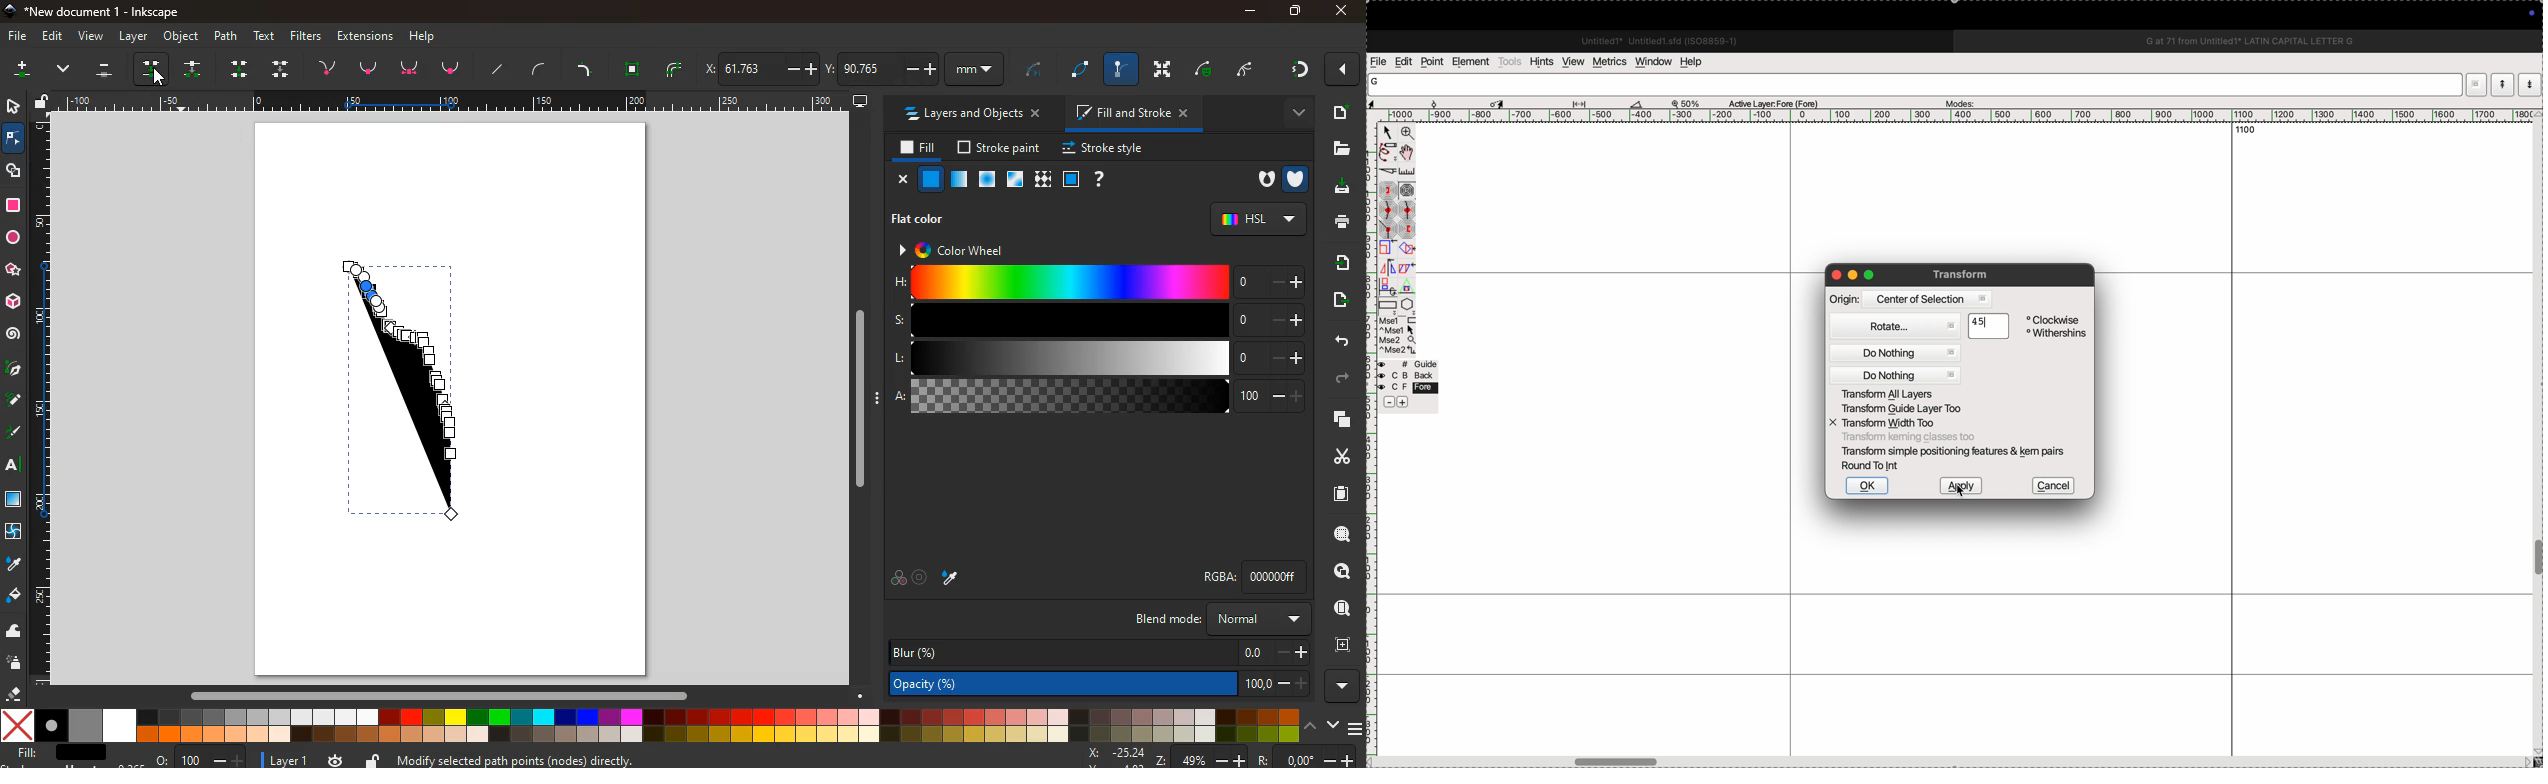  Describe the element at coordinates (1398, 320) in the screenshot. I see `left mouse button` at that location.